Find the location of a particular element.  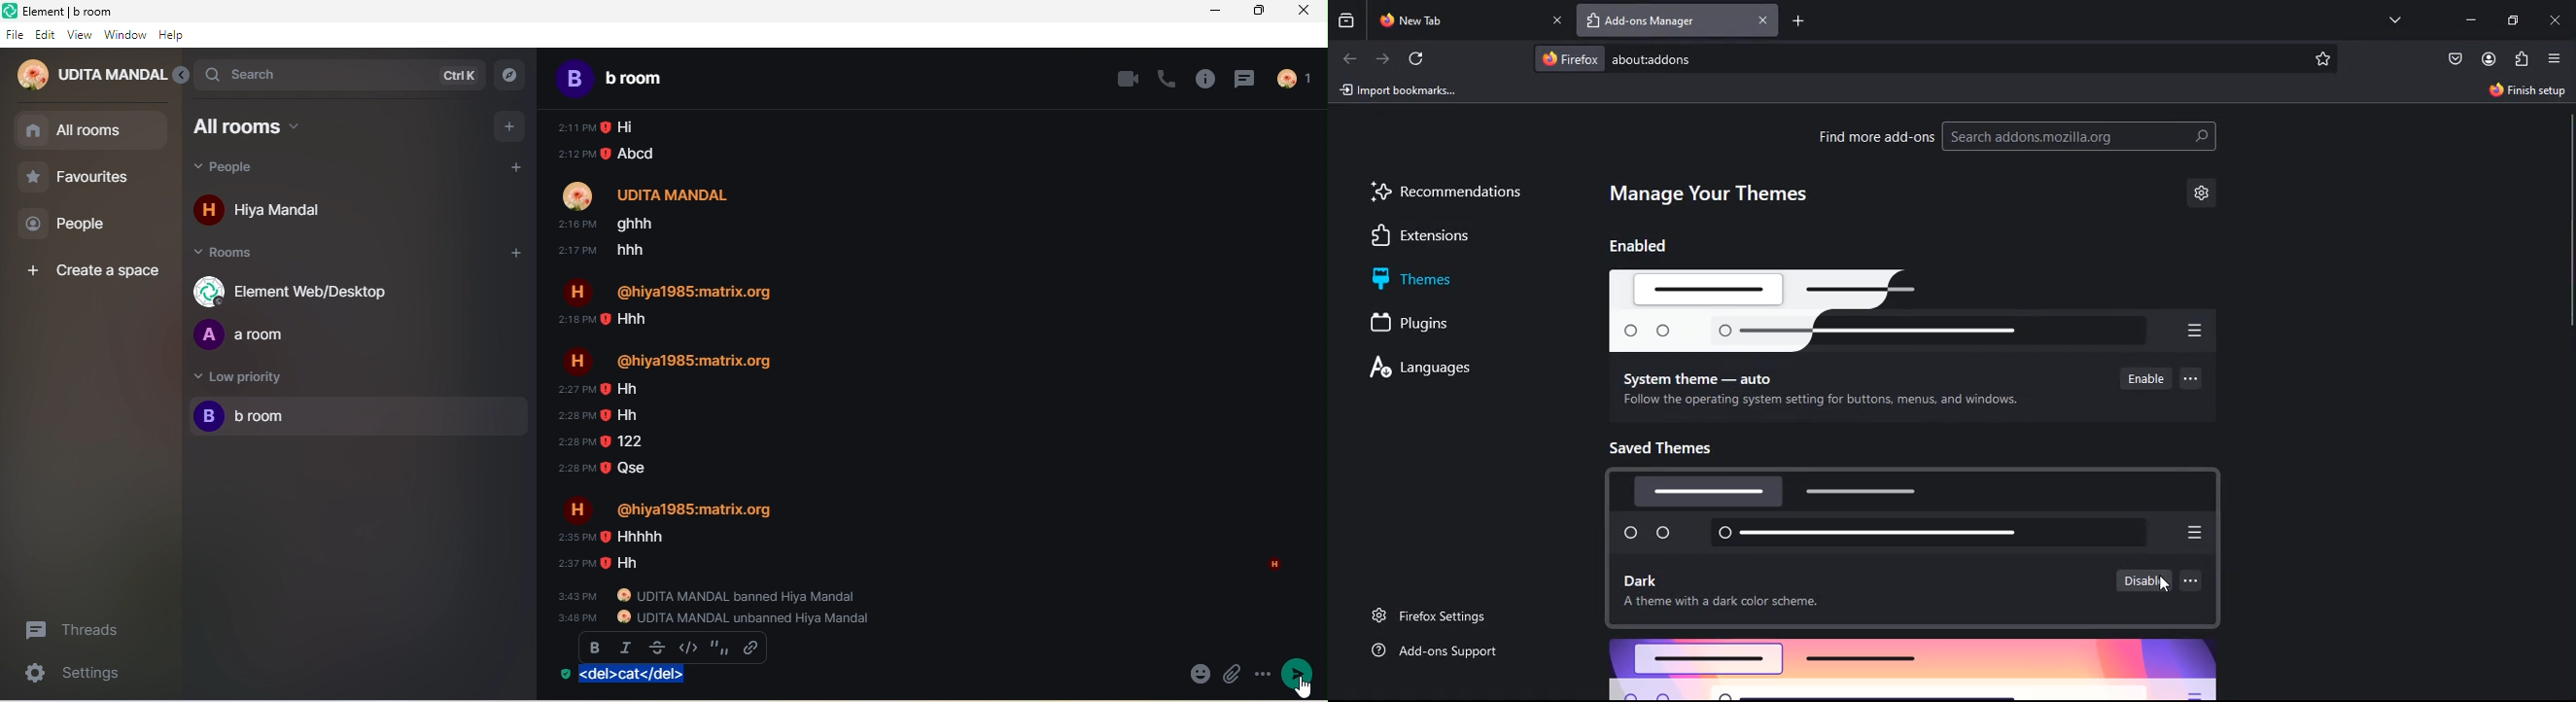

settings is located at coordinates (64, 675).